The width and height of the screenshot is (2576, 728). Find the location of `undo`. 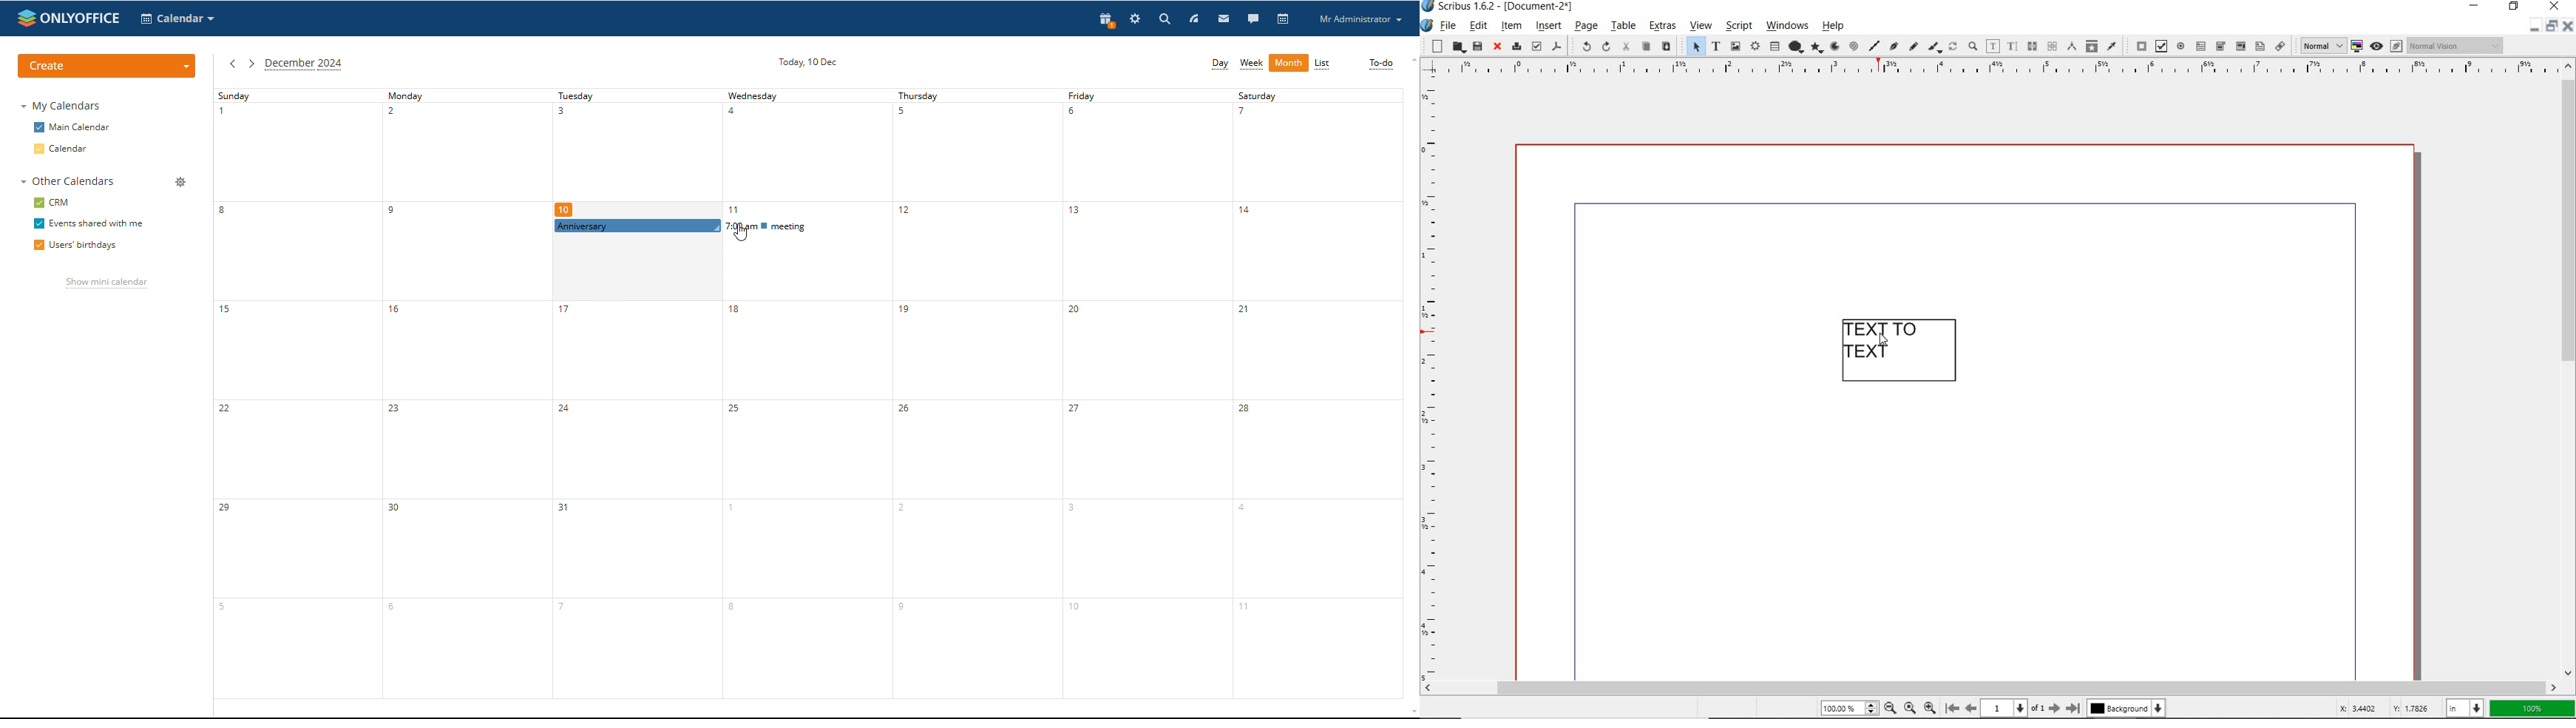

undo is located at coordinates (1581, 47).